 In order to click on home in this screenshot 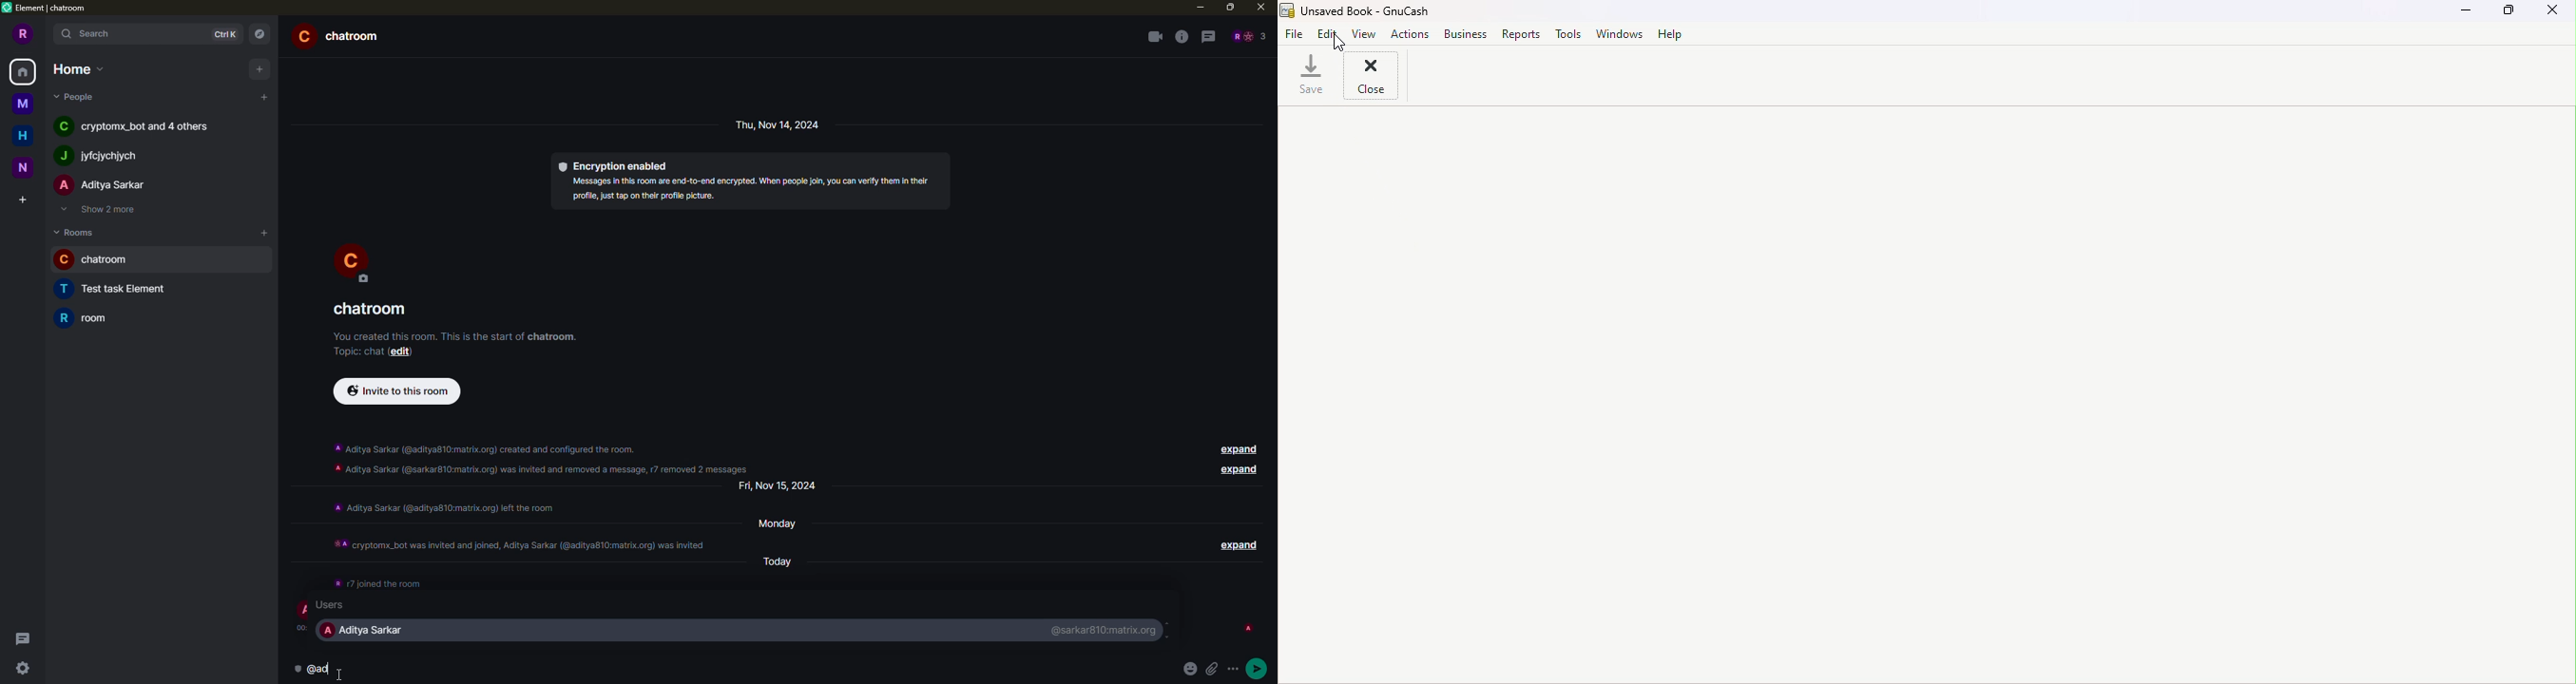, I will do `click(24, 71)`.